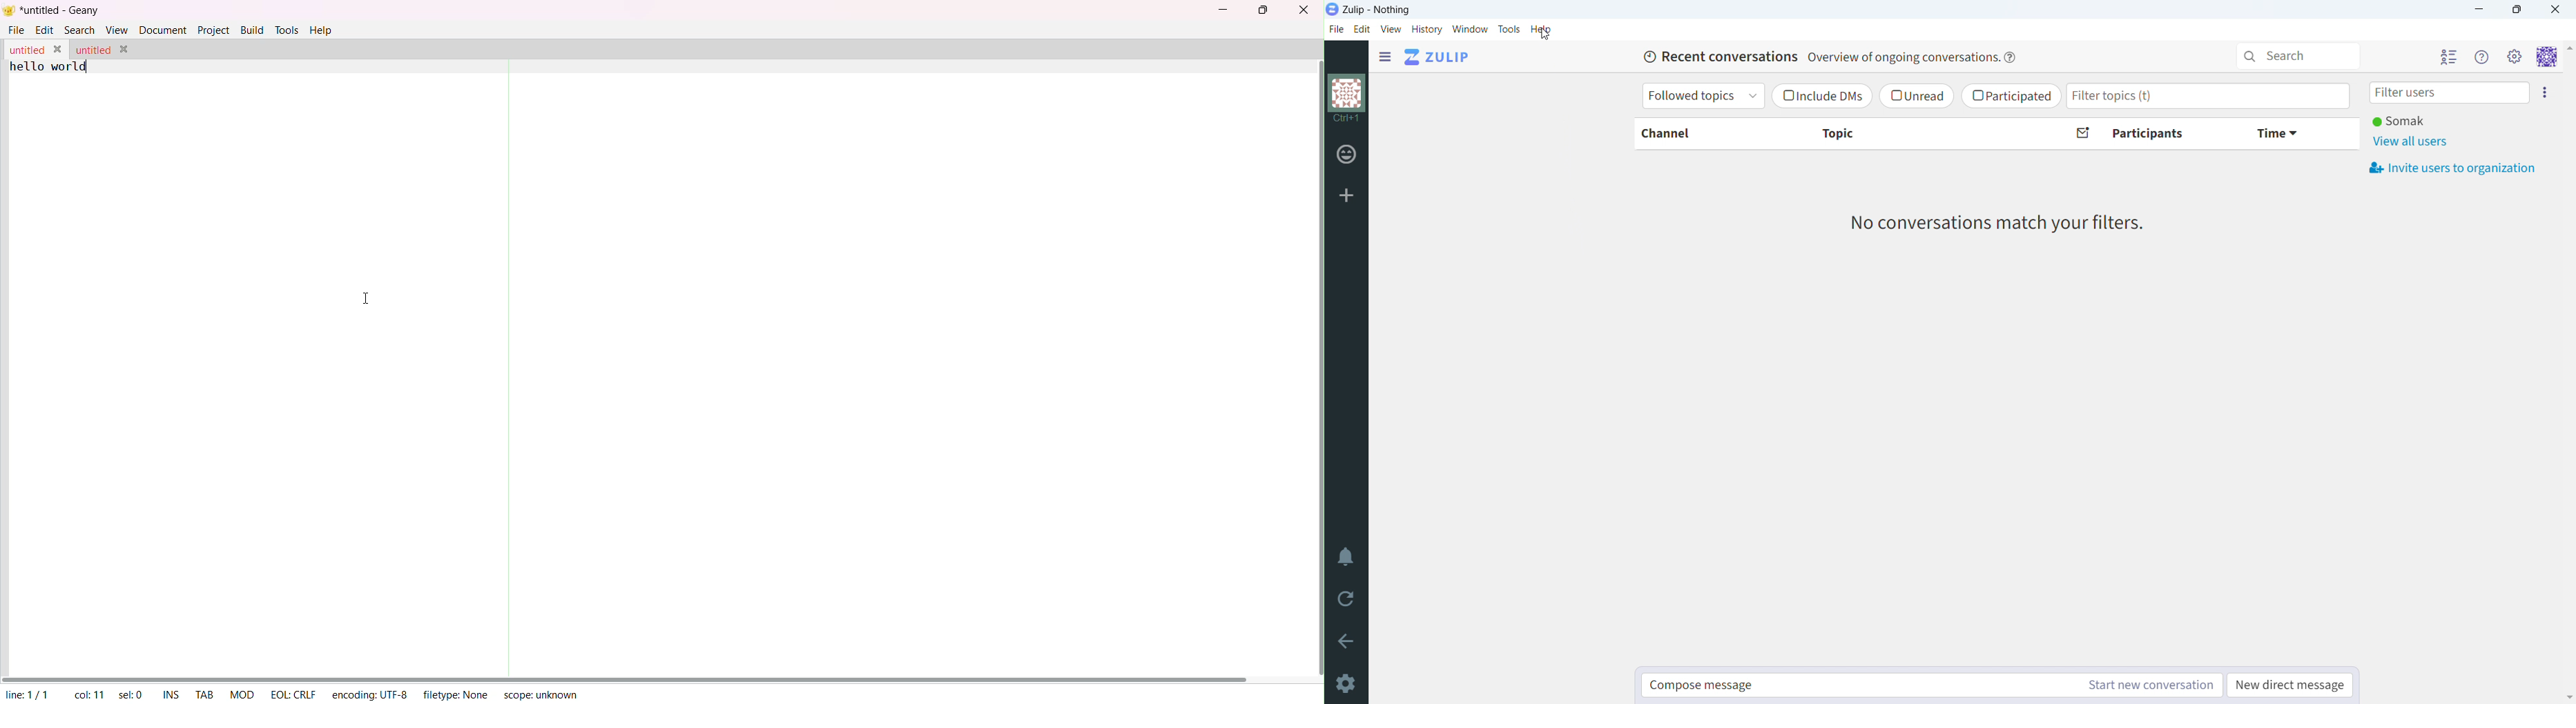 This screenshot has height=728, width=2576. What do you see at coordinates (1373, 9) in the screenshot?
I see `Application logo and name with file name` at bounding box center [1373, 9].